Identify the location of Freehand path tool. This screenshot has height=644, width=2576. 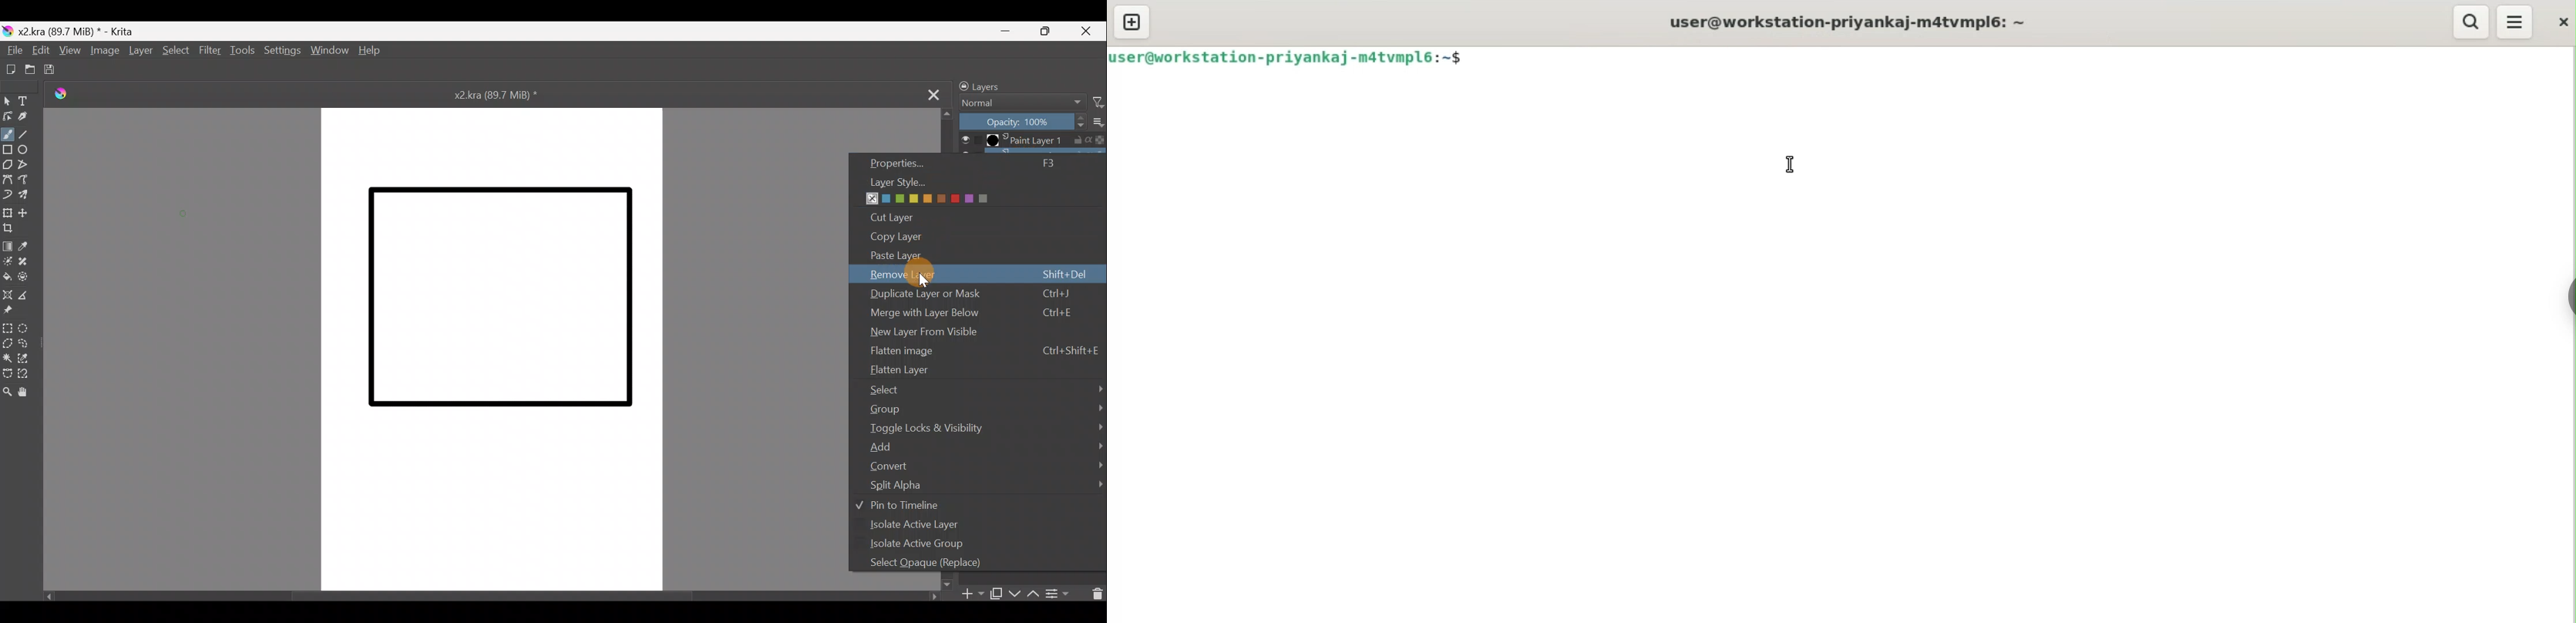
(25, 181).